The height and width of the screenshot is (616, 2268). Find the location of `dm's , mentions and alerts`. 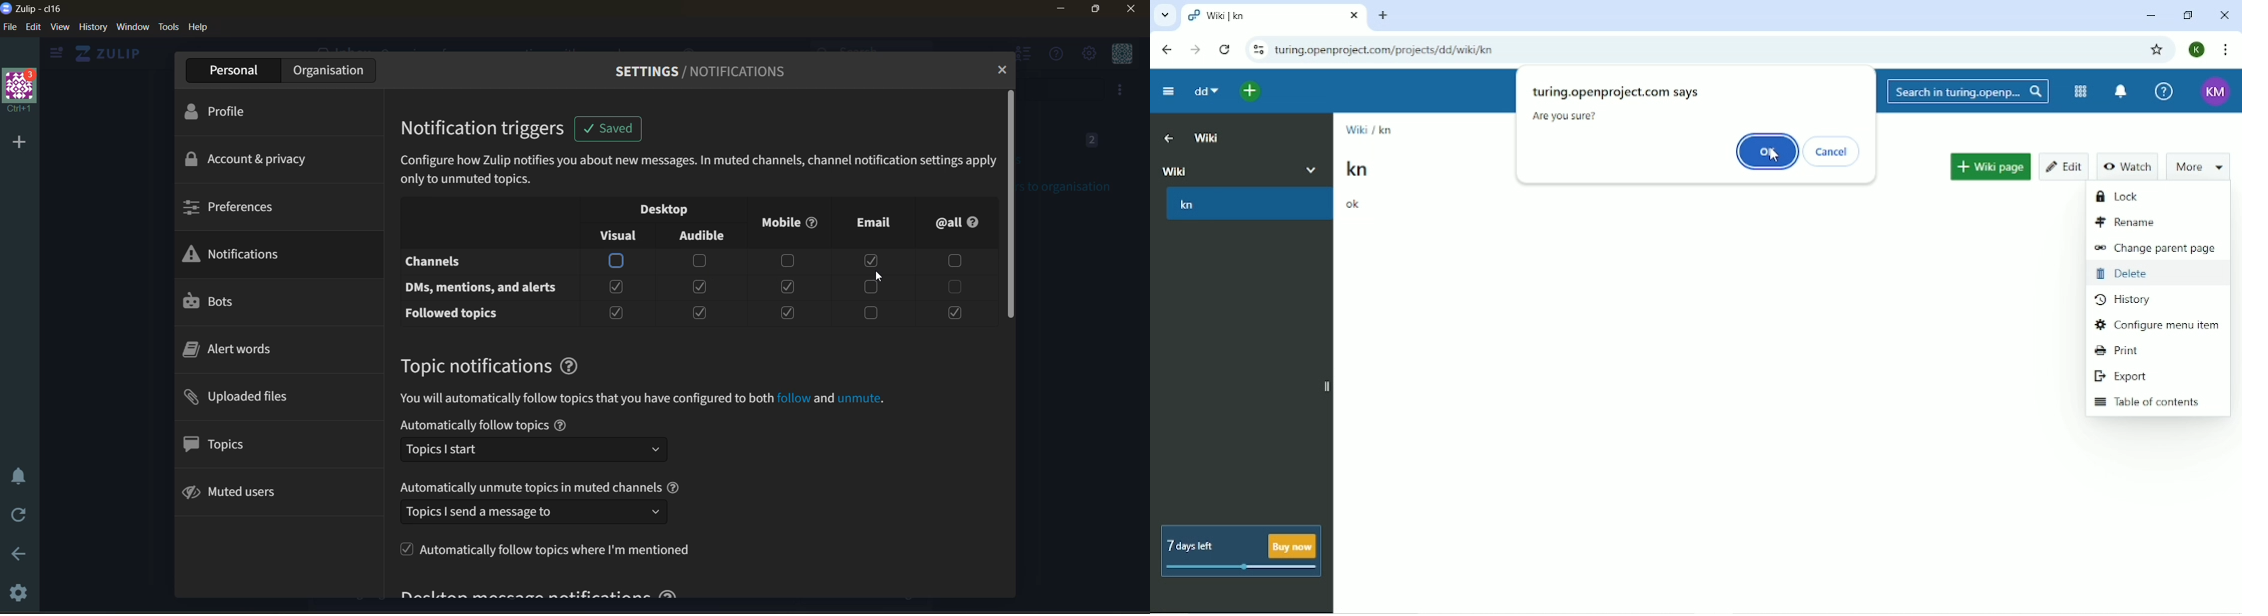

dm's , mentions and alerts is located at coordinates (484, 288).